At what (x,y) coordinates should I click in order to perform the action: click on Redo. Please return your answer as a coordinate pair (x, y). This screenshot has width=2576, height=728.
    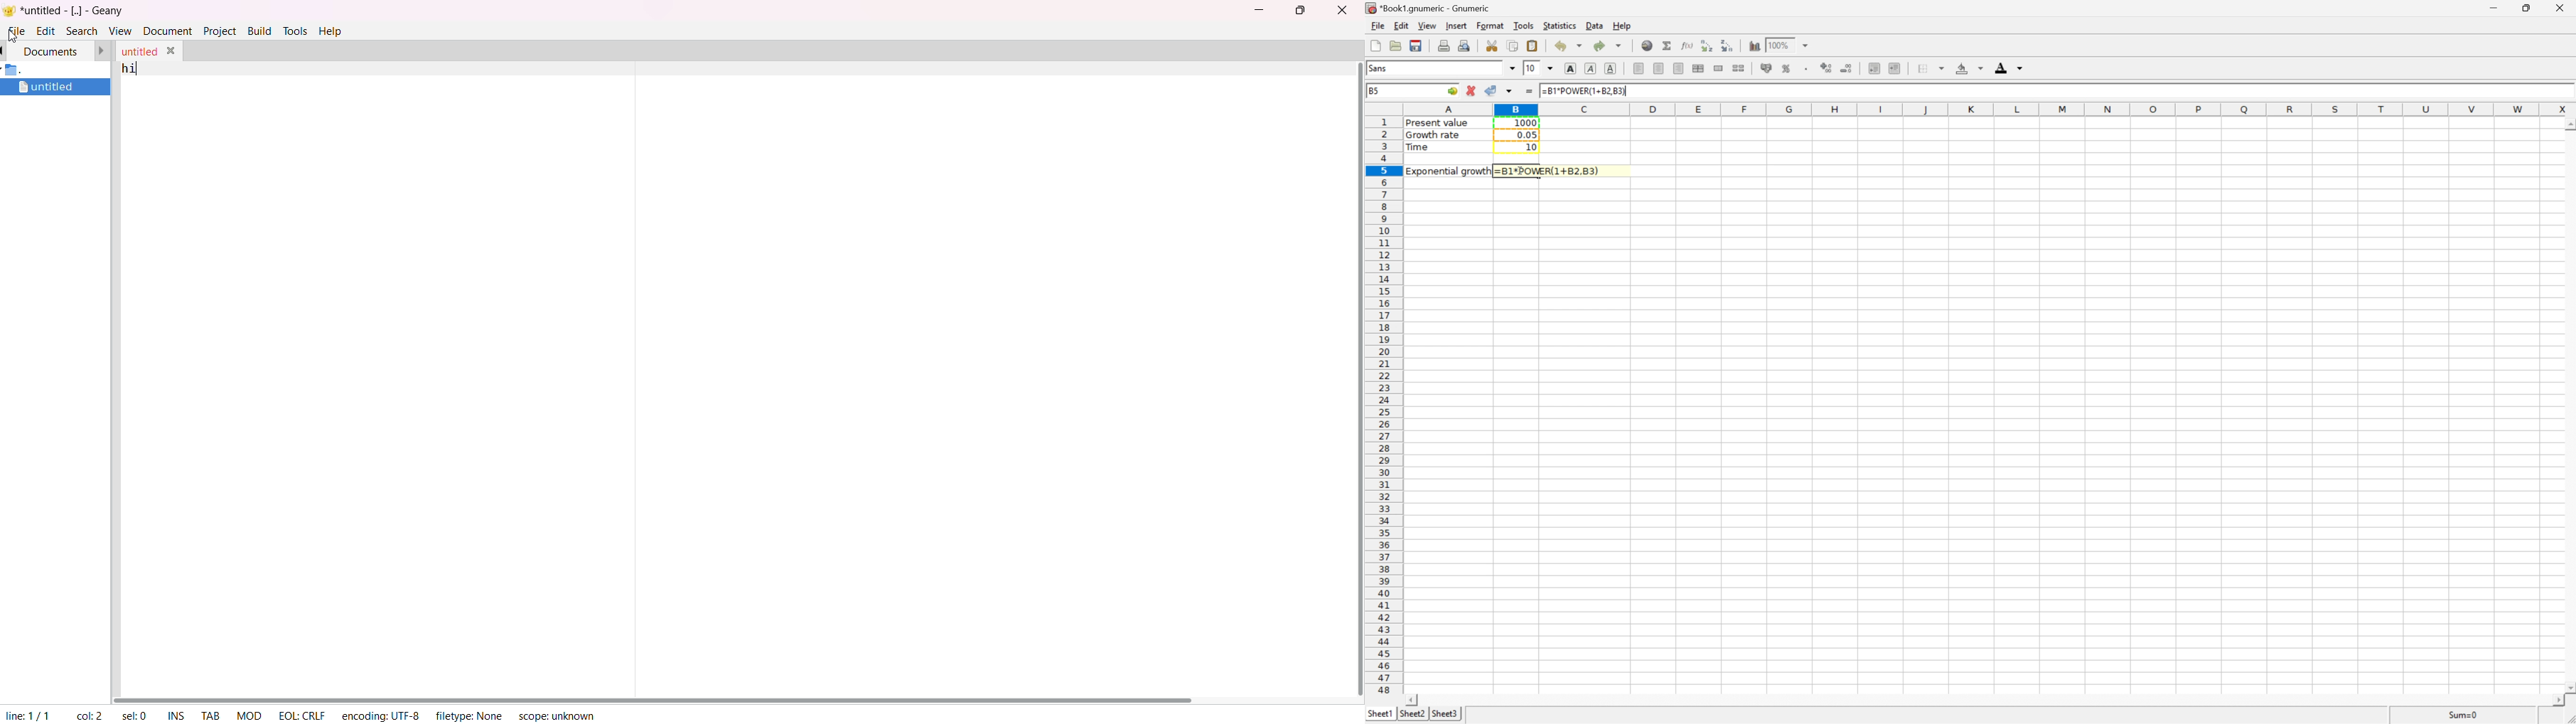
    Looking at the image, I should click on (1608, 46).